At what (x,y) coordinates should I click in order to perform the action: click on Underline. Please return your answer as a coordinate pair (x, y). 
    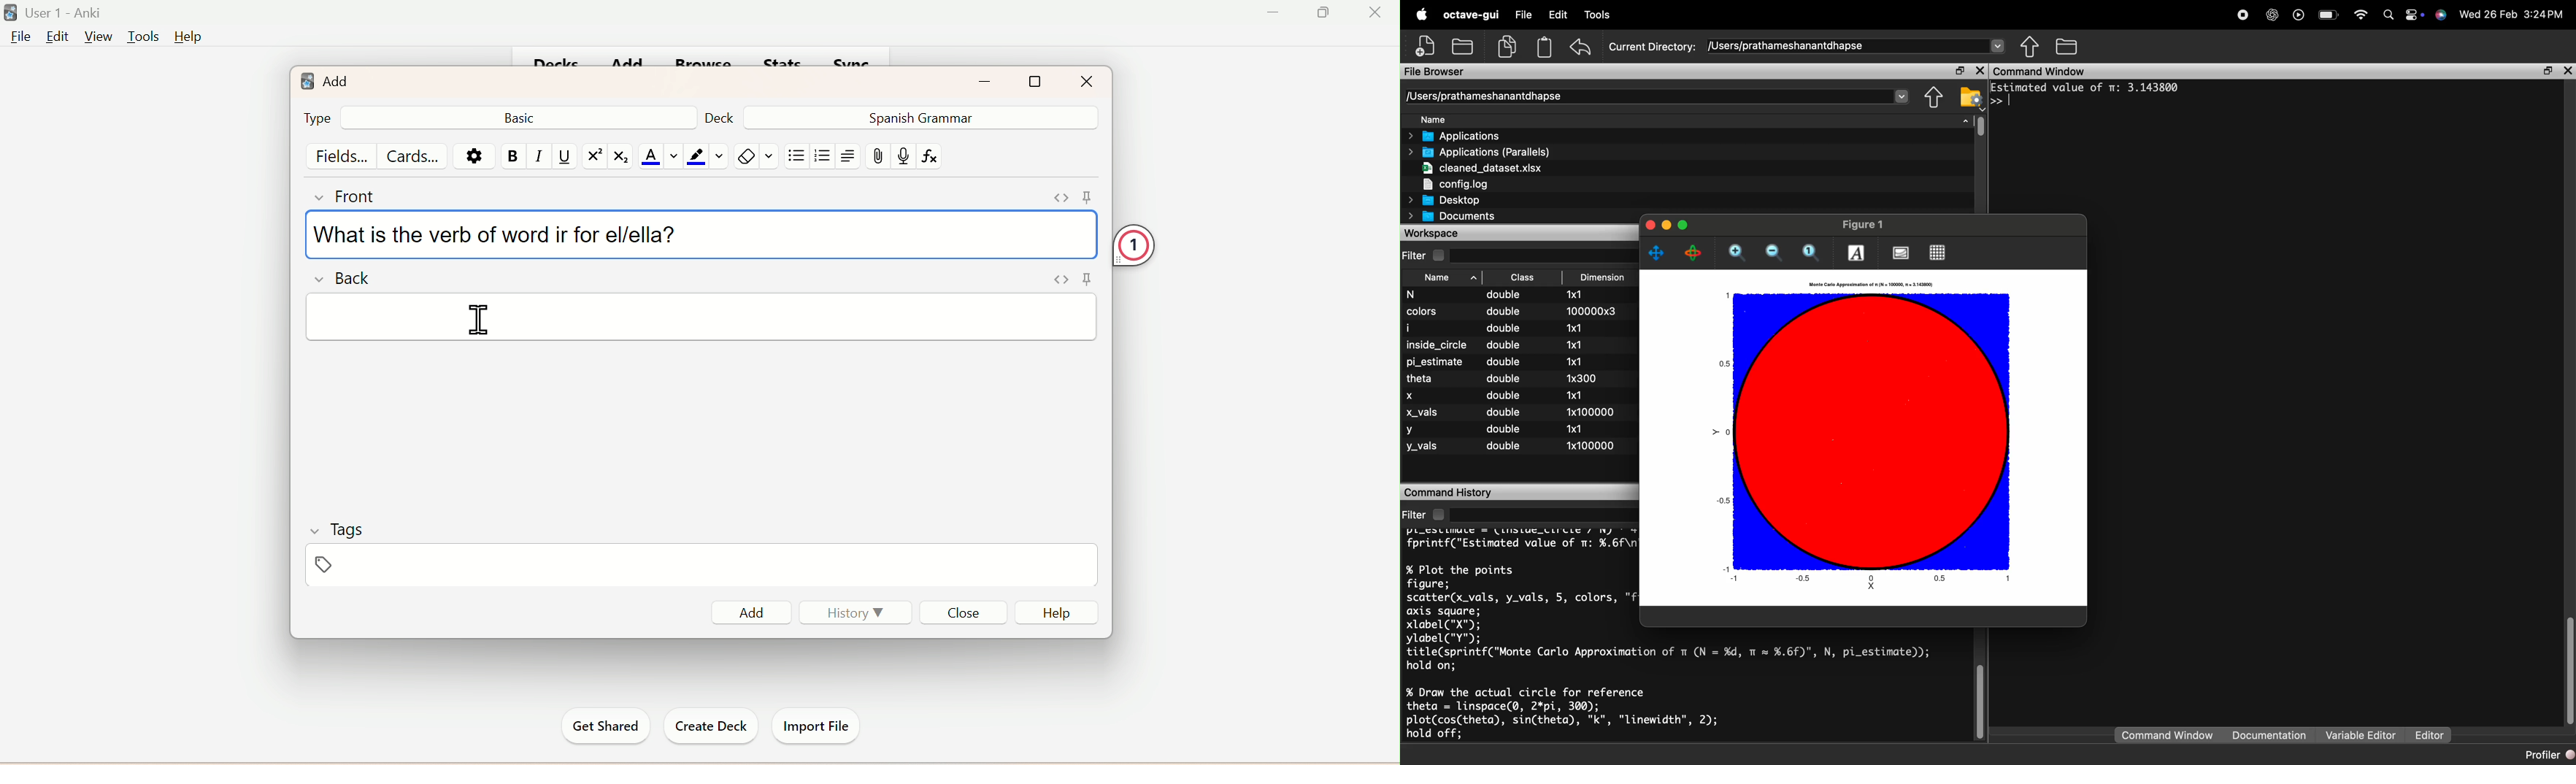
    Looking at the image, I should click on (565, 157).